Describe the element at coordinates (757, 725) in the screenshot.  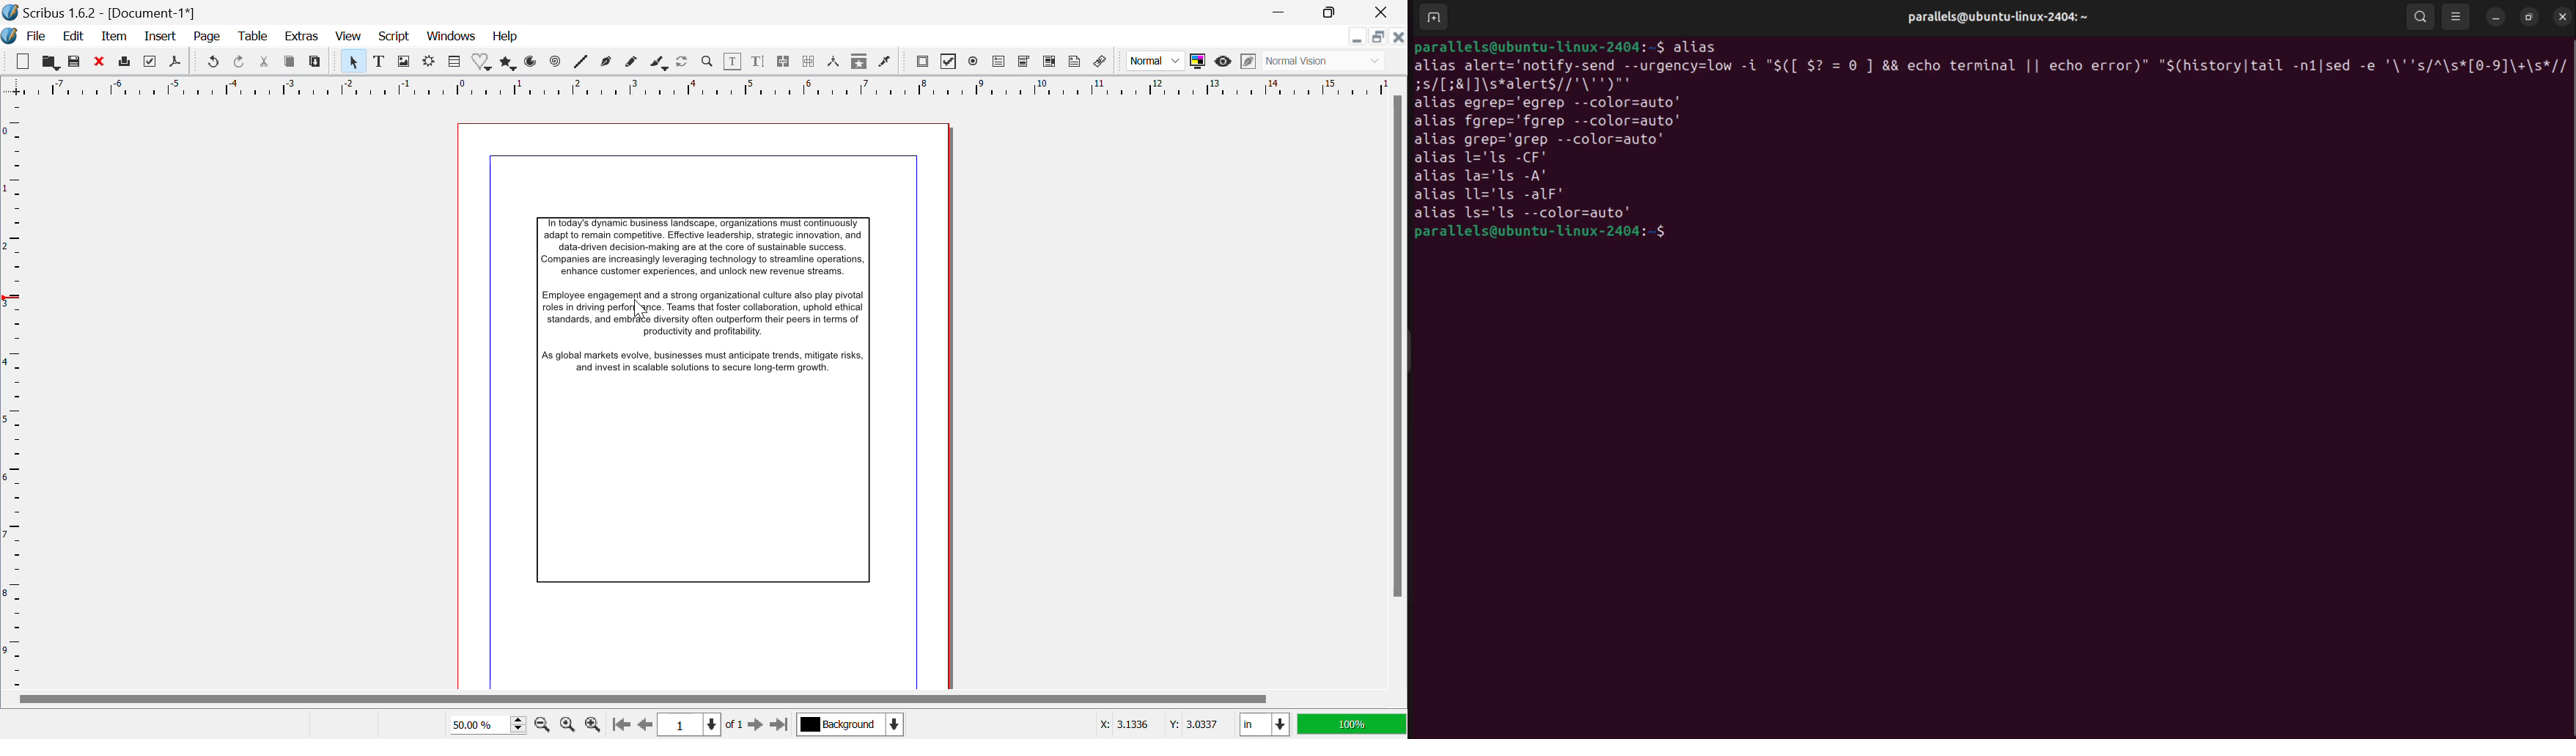
I see `Next Page` at that location.